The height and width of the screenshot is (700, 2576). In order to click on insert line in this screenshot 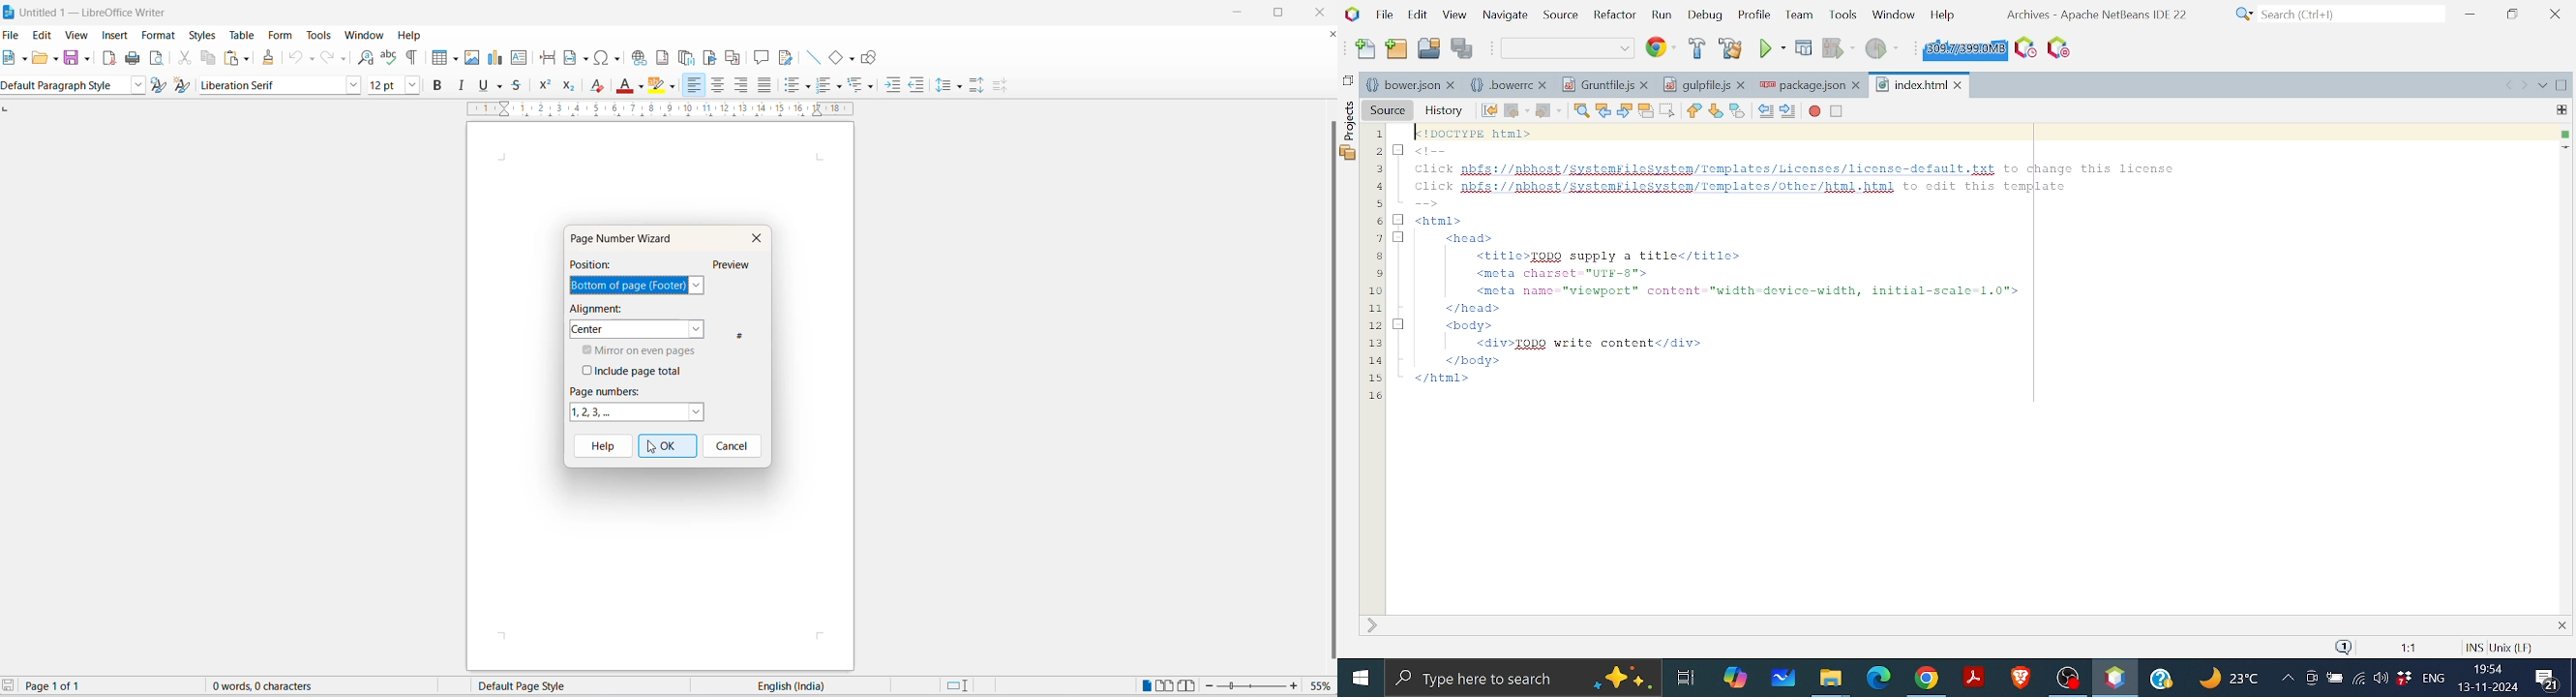, I will do `click(814, 56)`.